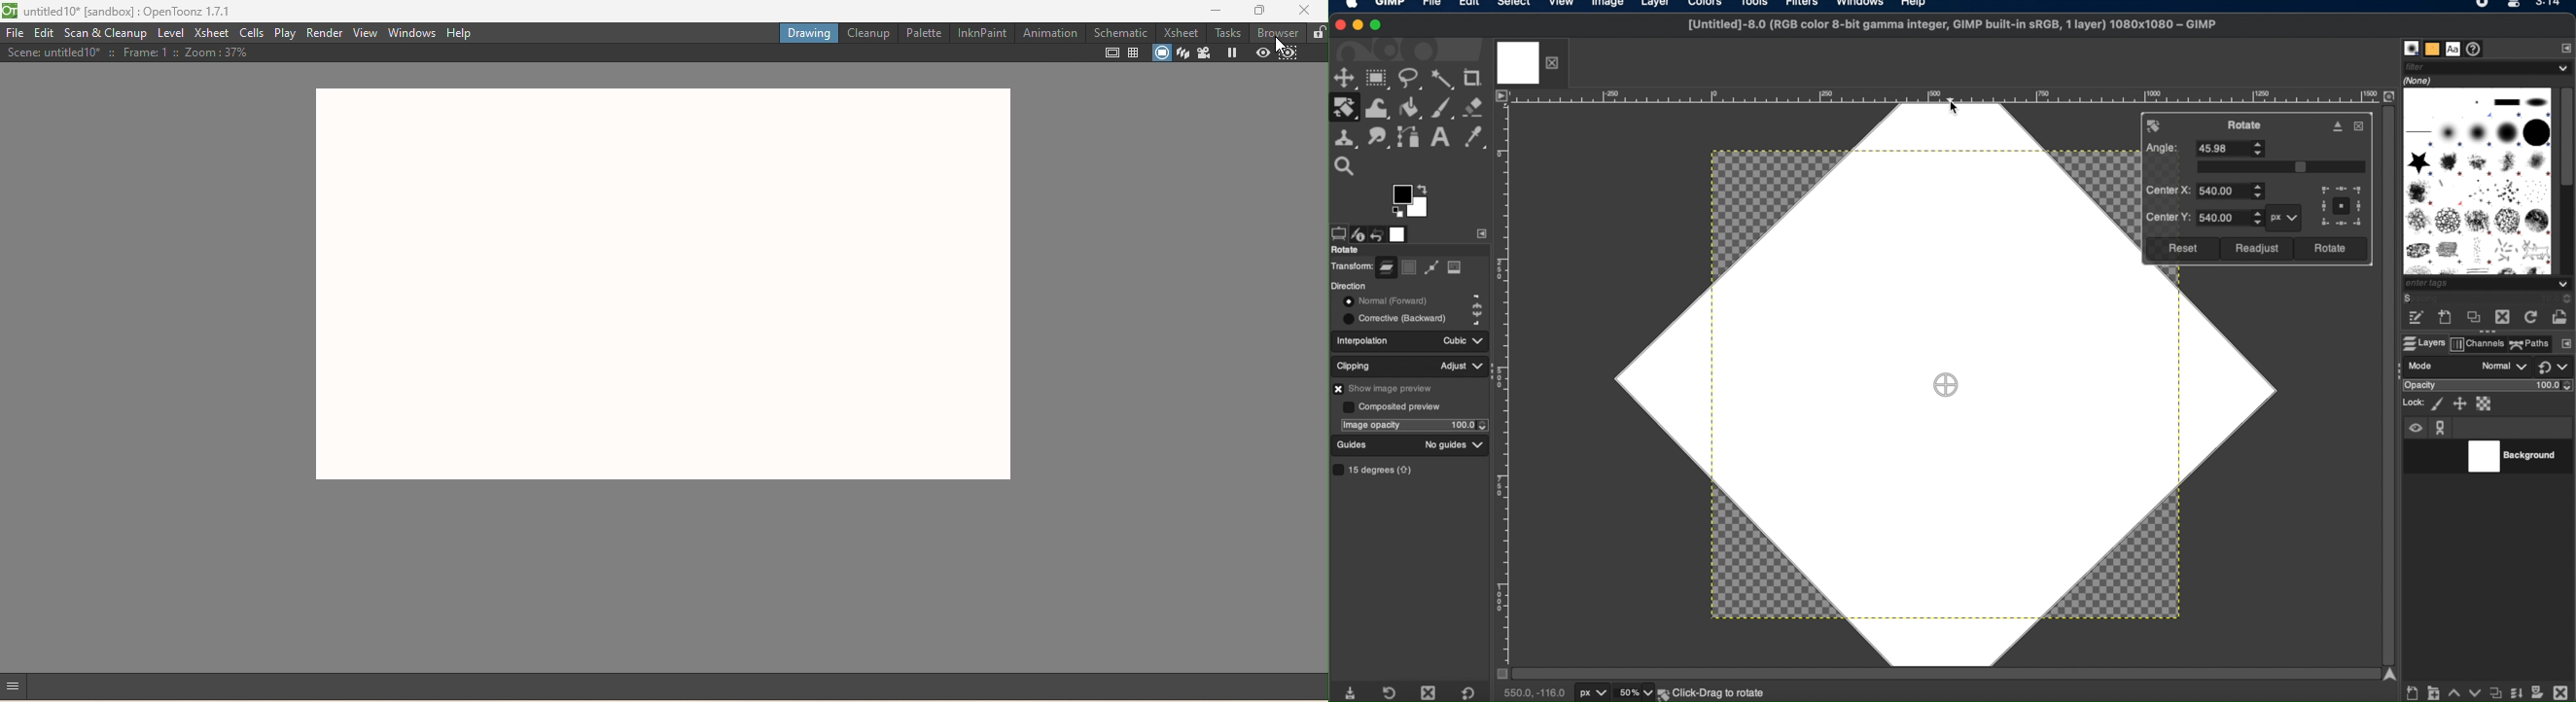 The image size is (2576, 728). I want to click on paths tool, so click(1408, 135).